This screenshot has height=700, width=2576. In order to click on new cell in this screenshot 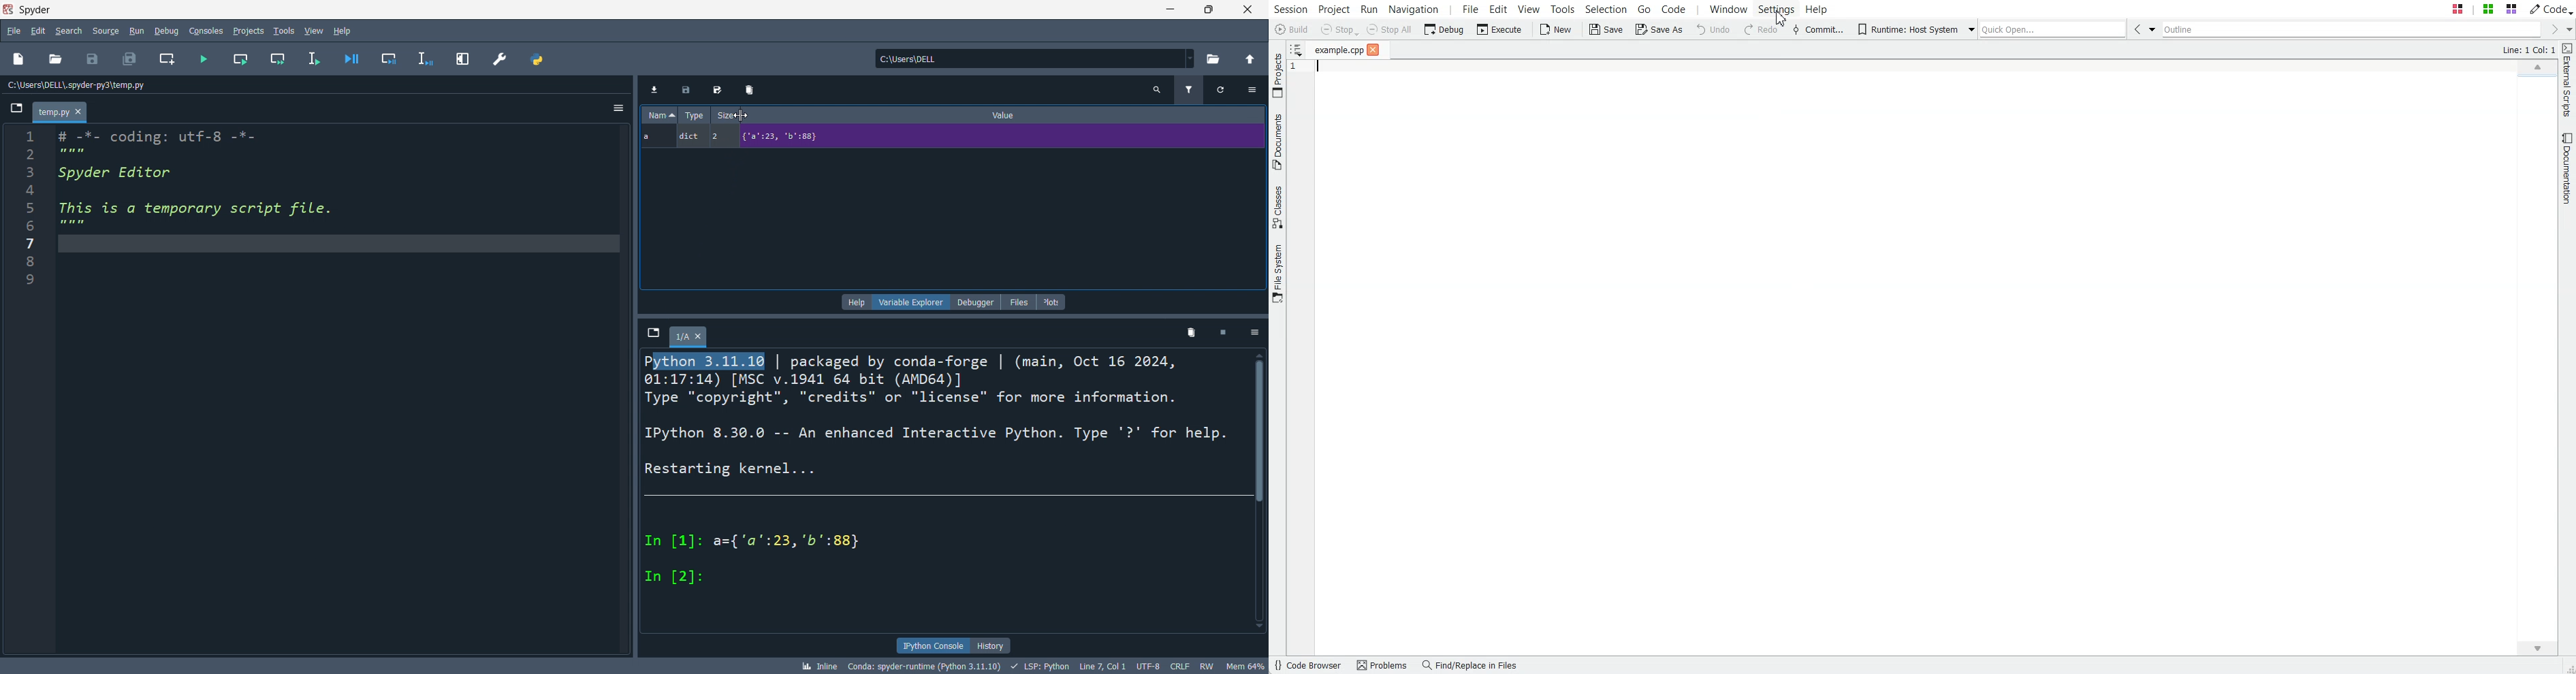, I will do `click(165, 58)`.